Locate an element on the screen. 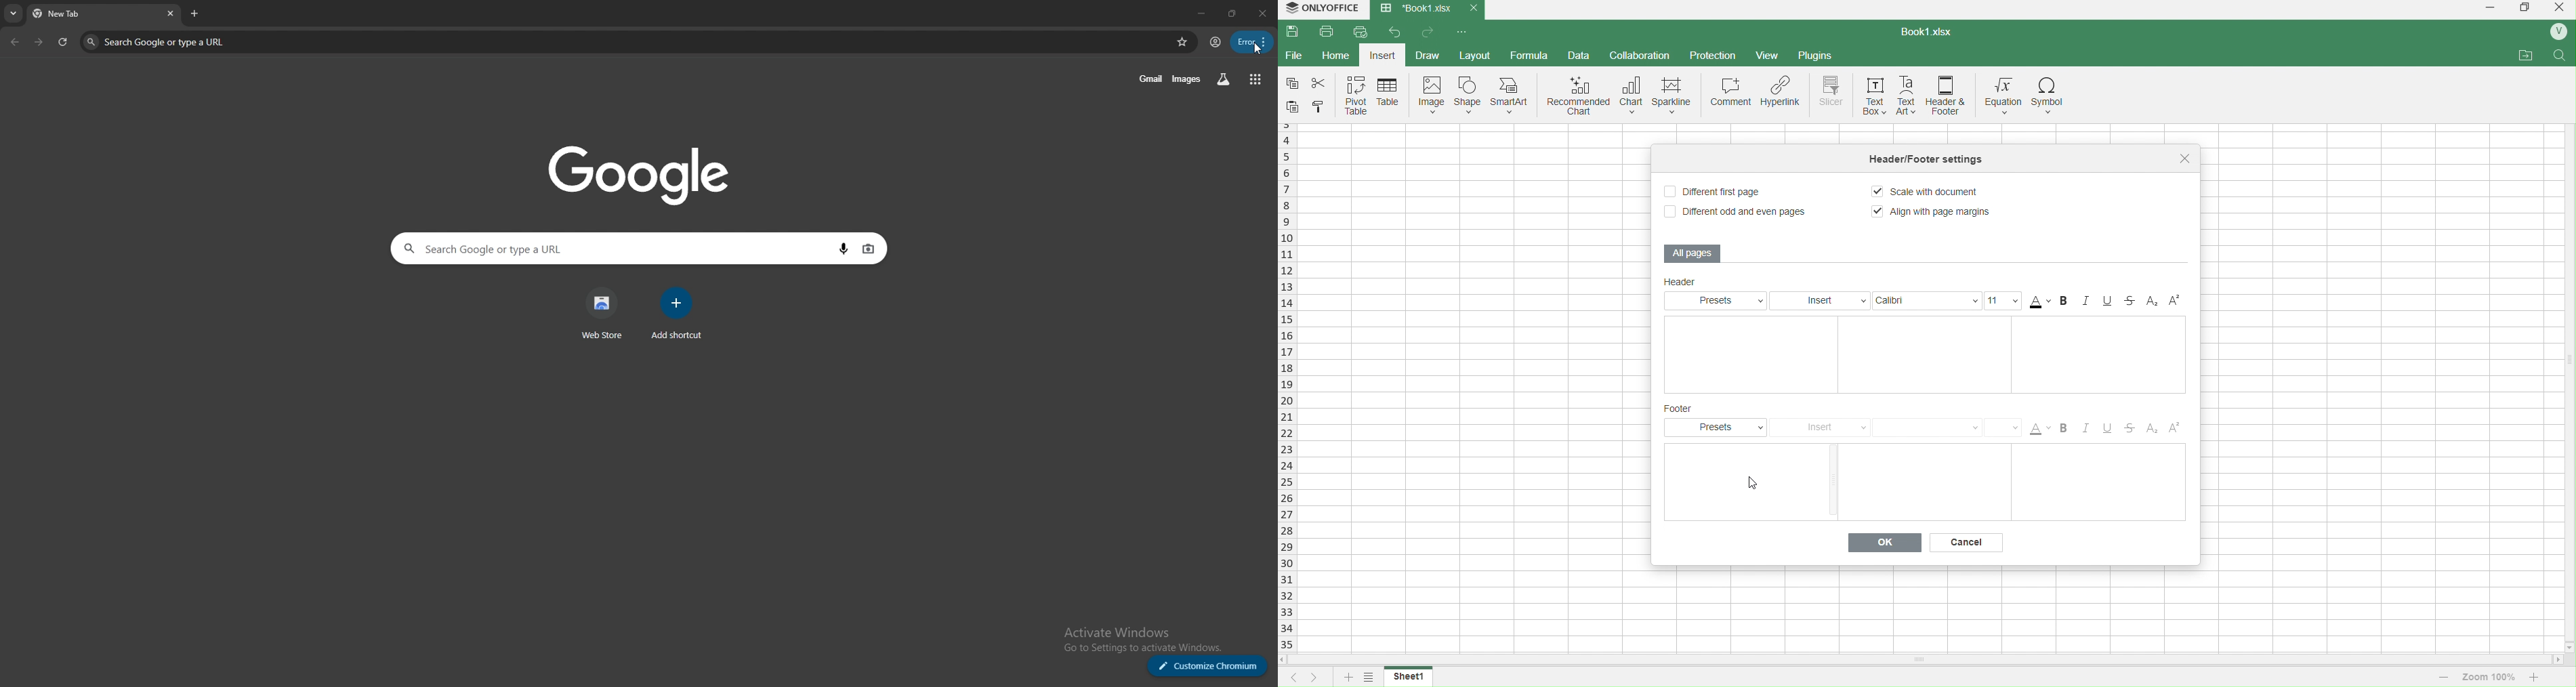 This screenshot has height=700, width=2576. gmail is located at coordinates (1148, 79).